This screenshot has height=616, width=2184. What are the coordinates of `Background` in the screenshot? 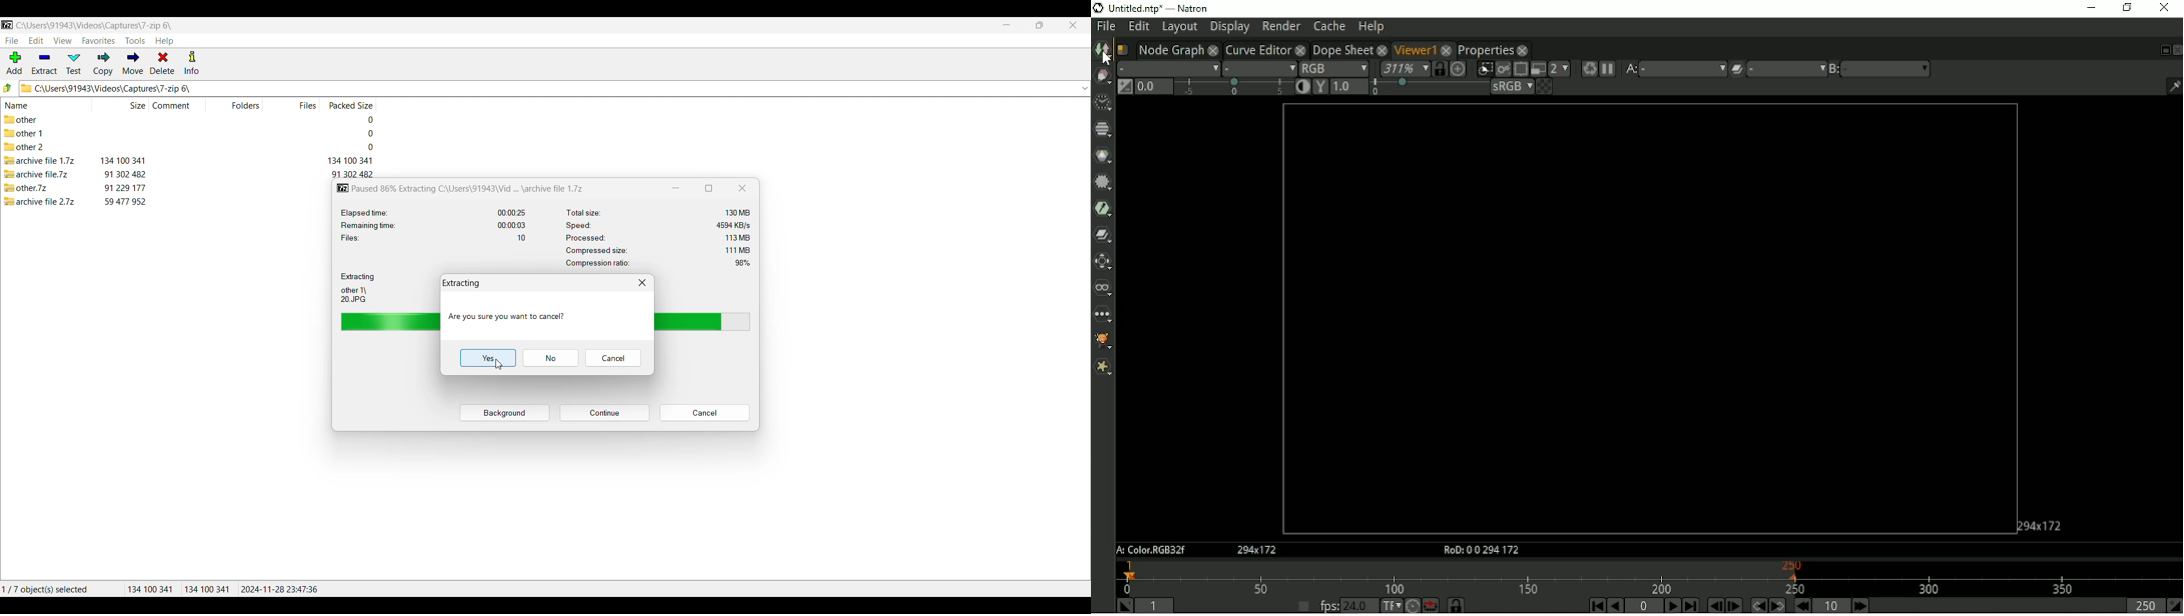 It's located at (505, 413).